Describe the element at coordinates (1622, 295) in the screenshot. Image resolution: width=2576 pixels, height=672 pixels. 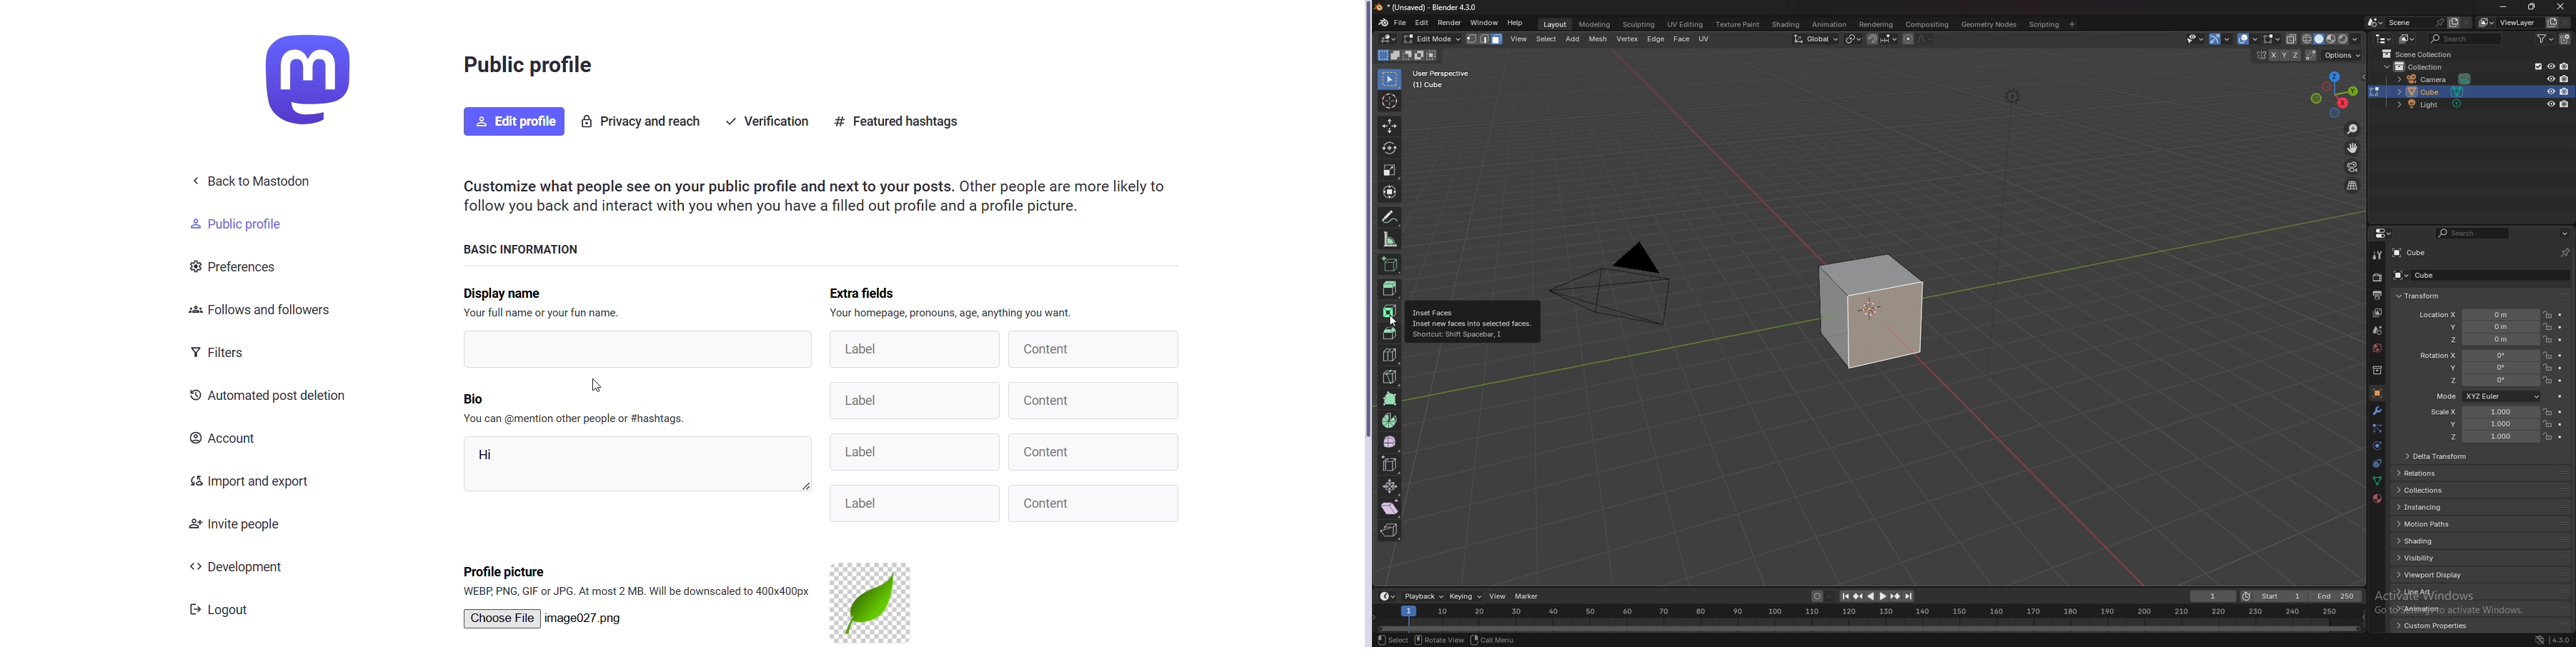
I see `pyramid` at that location.